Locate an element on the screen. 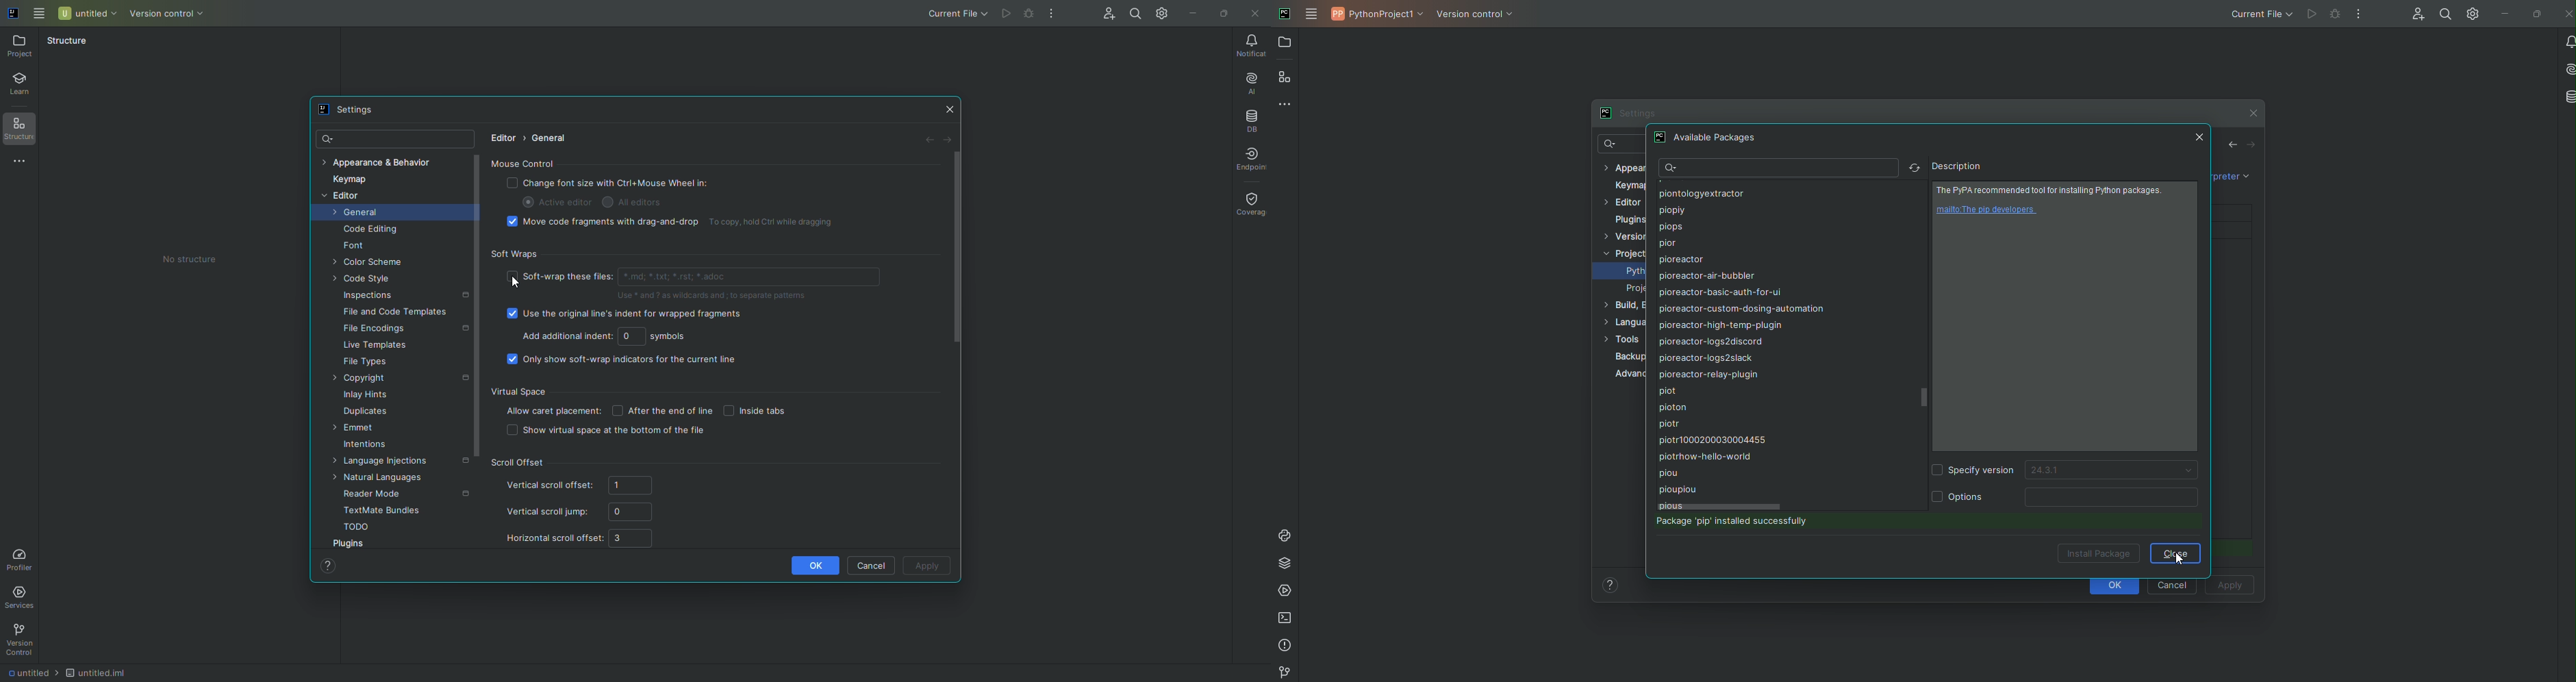 The width and height of the screenshot is (2576, 700). Version name is located at coordinates (2115, 472).